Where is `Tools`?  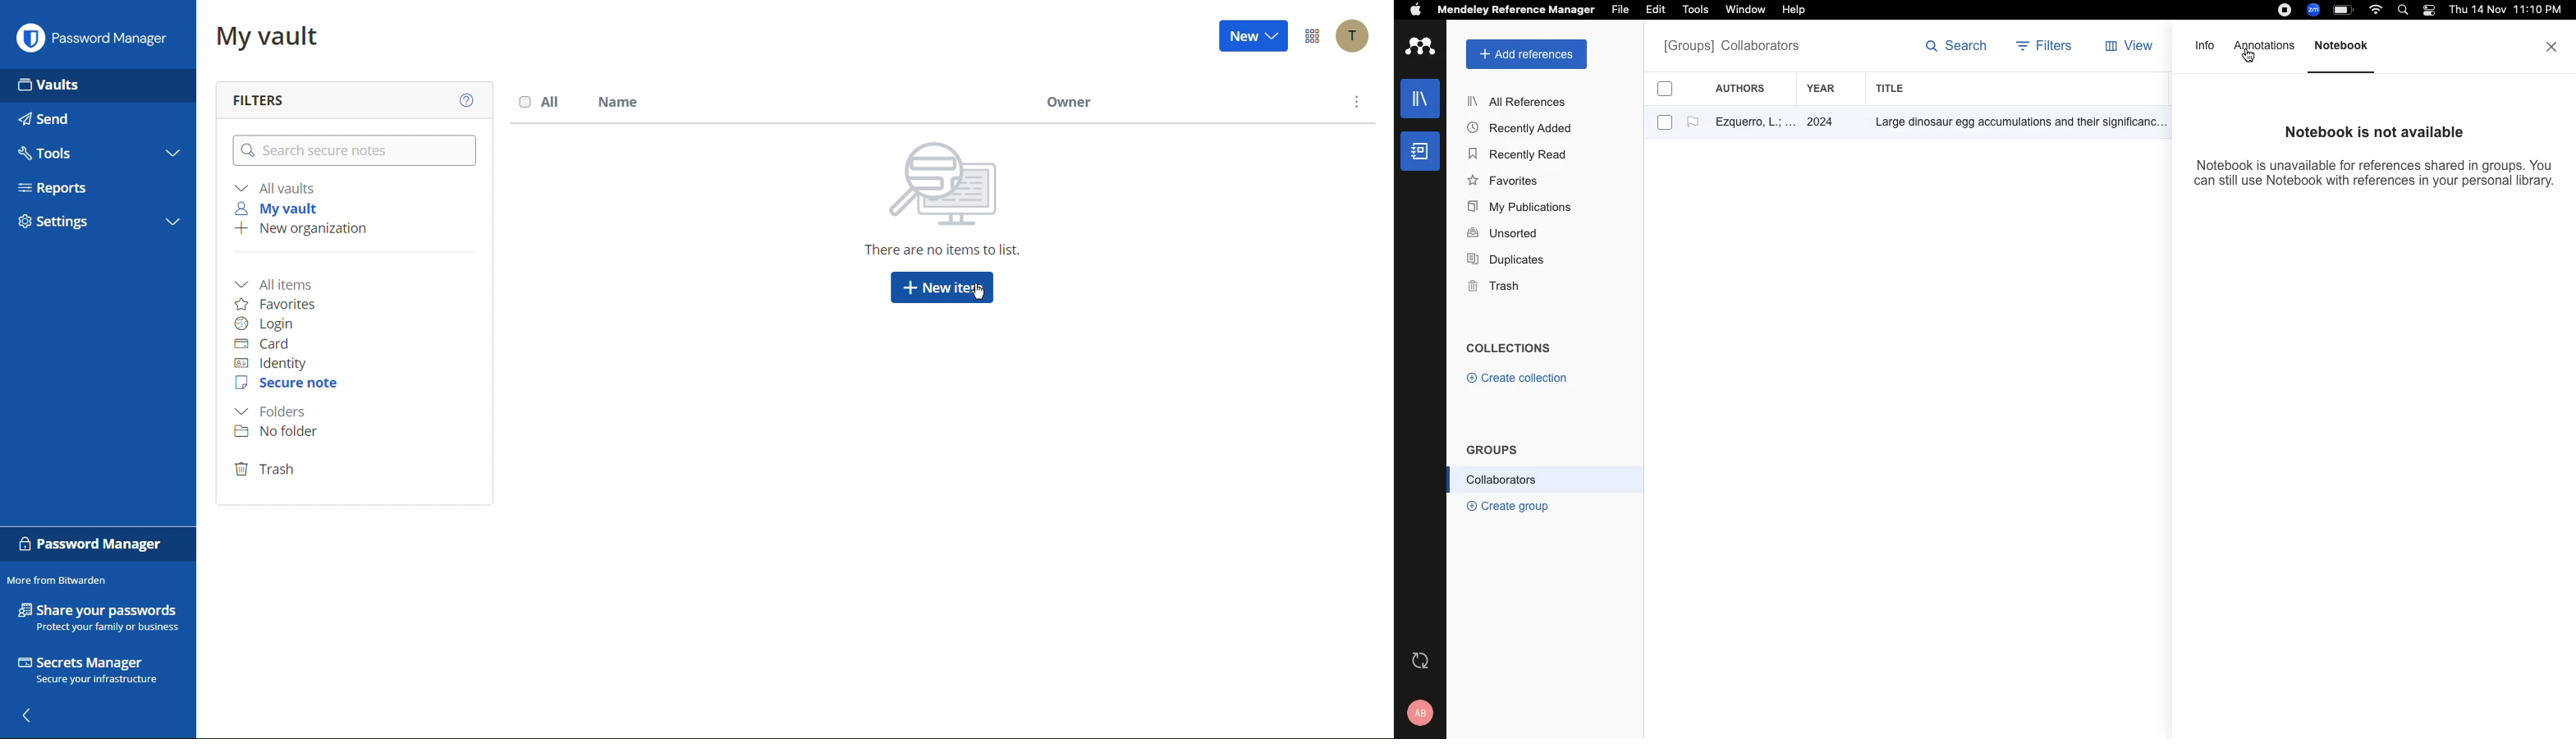
Tools is located at coordinates (51, 152).